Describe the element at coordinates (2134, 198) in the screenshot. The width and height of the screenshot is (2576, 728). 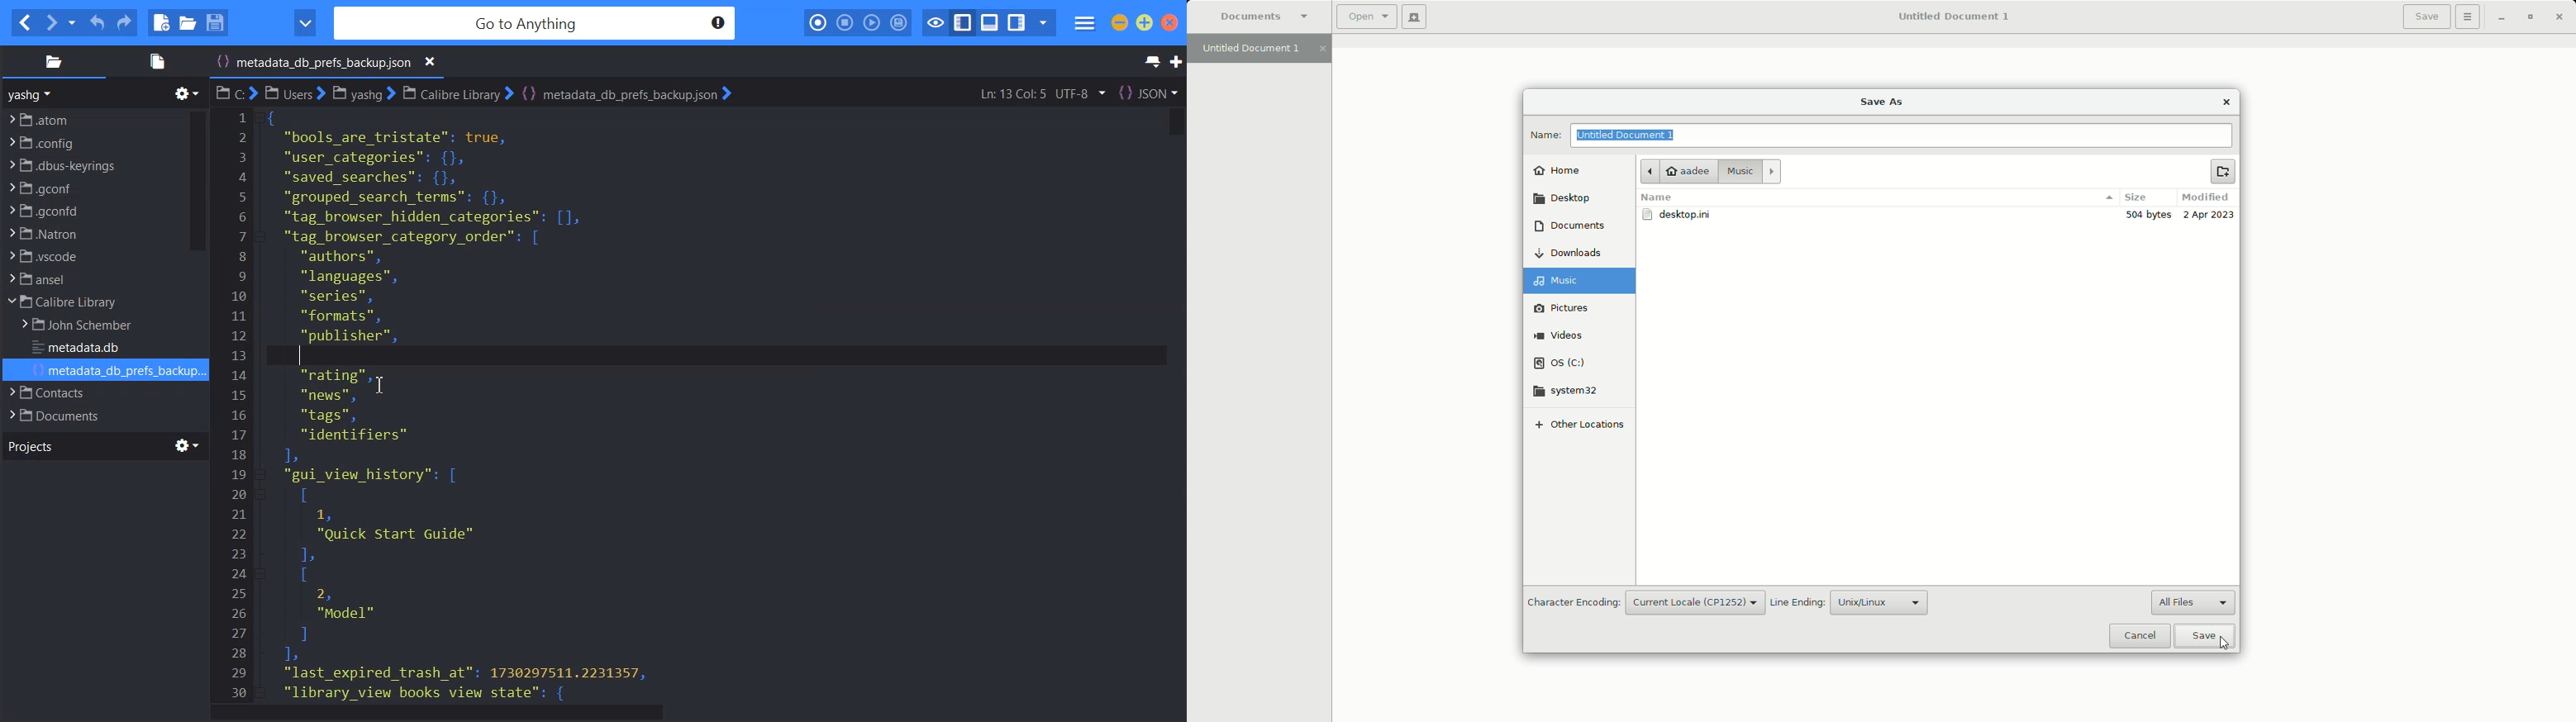
I see `Size` at that location.